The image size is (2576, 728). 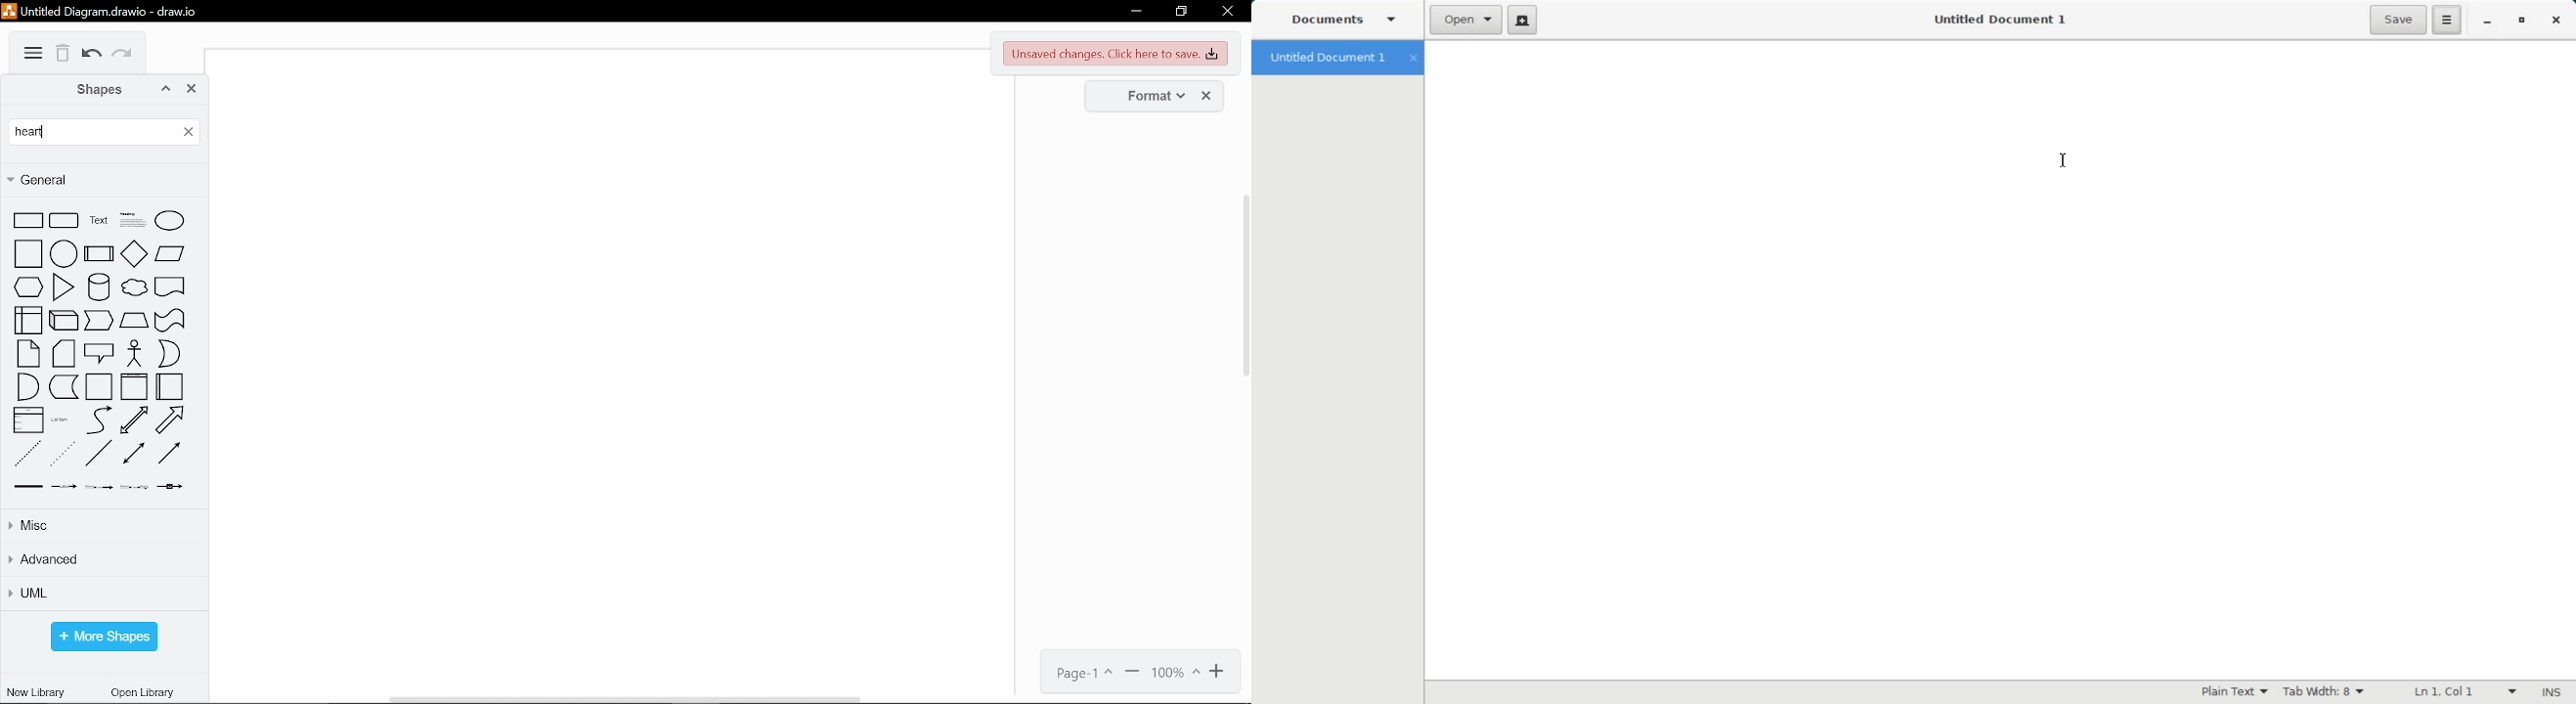 What do you see at coordinates (26, 254) in the screenshot?
I see `square` at bounding box center [26, 254].